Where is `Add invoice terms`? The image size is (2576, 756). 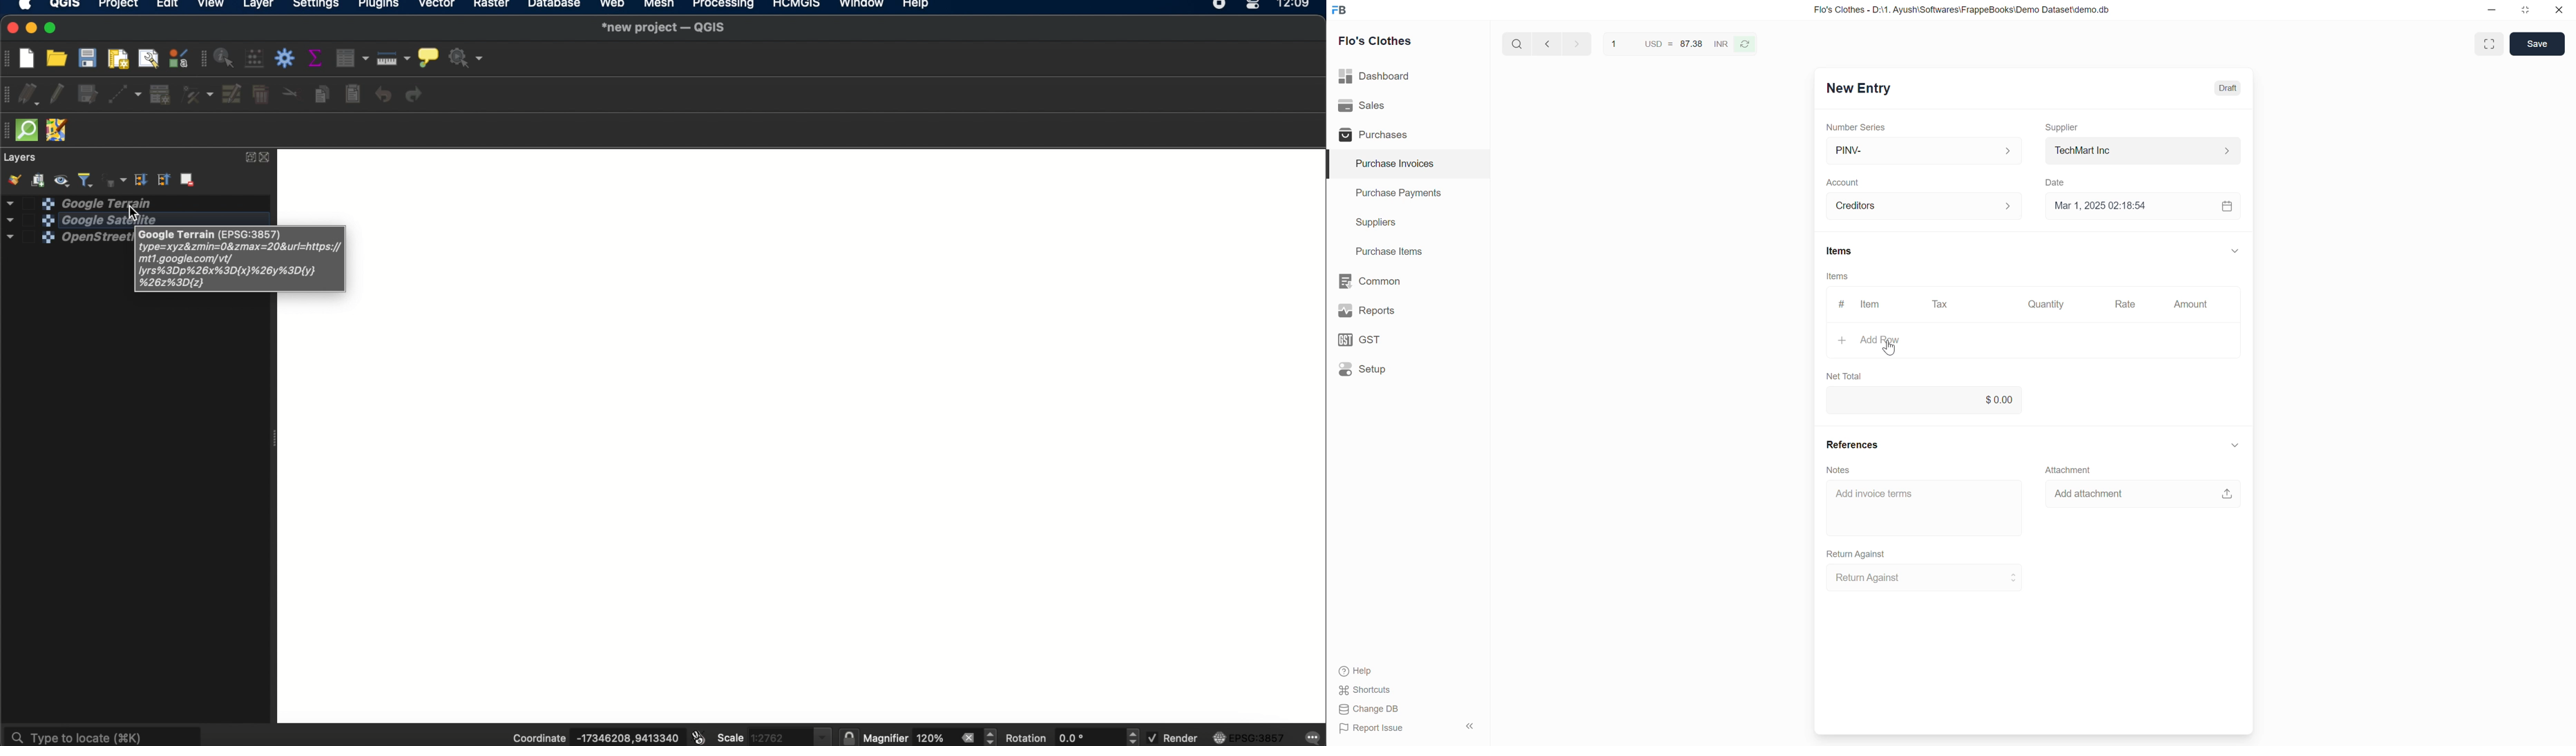
Add invoice terms is located at coordinates (1925, 507).